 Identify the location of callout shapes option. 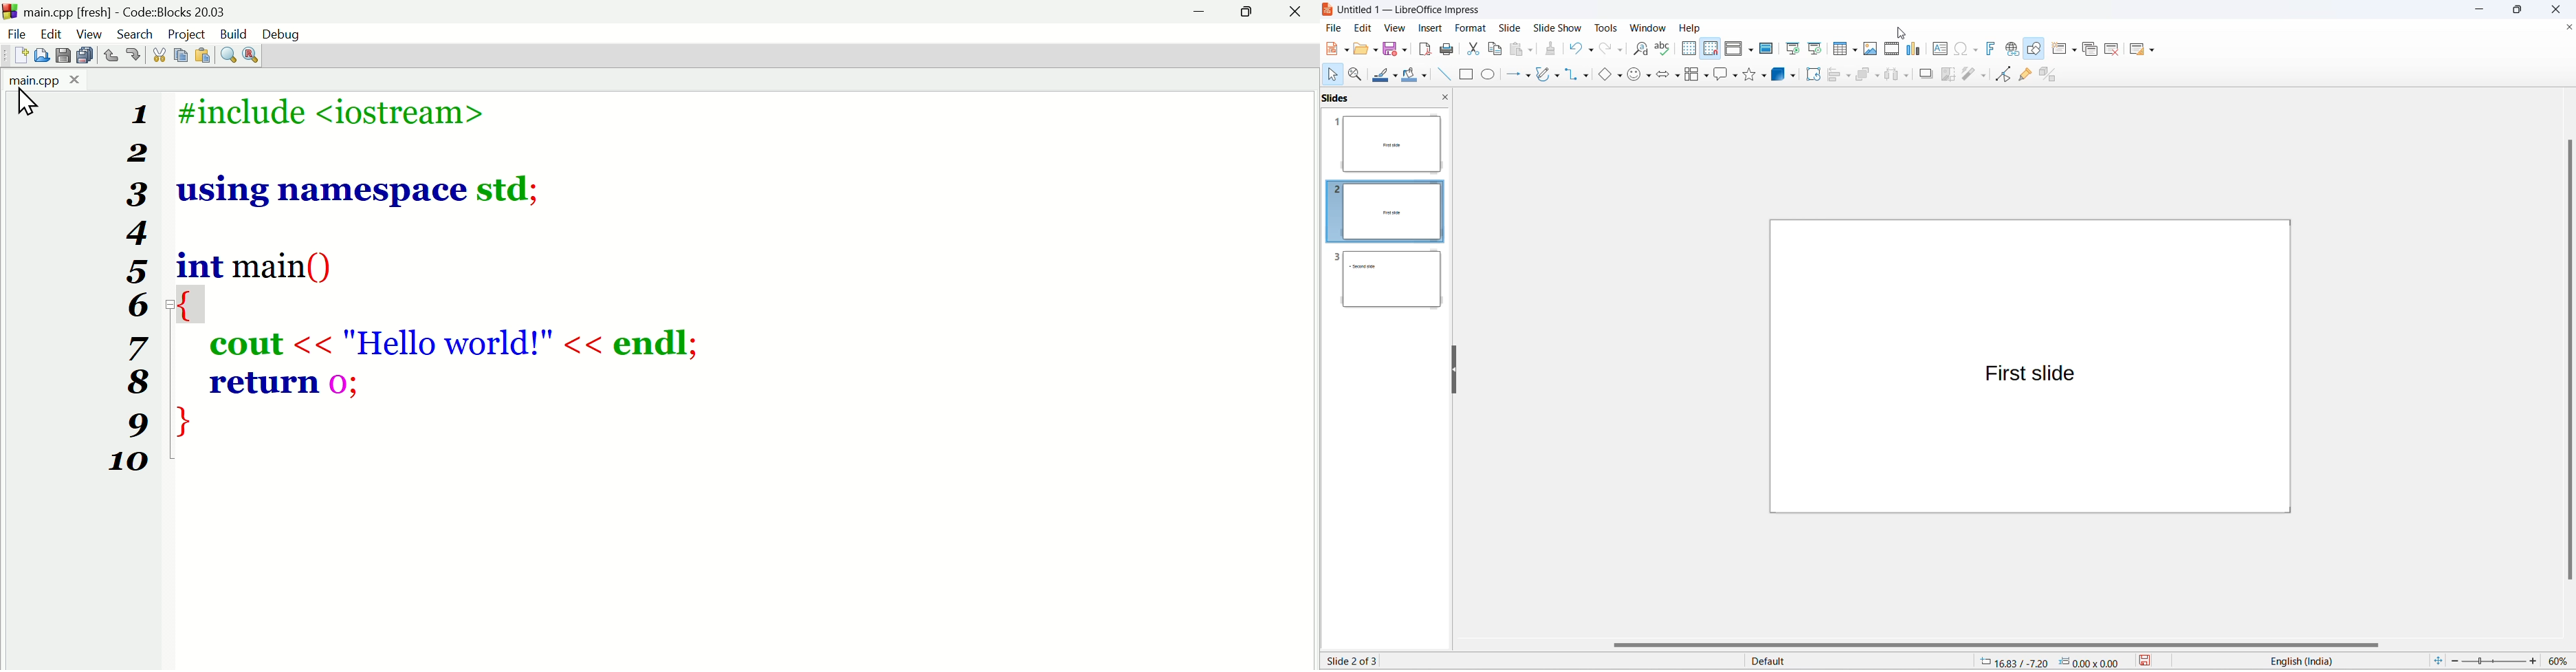
(1733, 74).